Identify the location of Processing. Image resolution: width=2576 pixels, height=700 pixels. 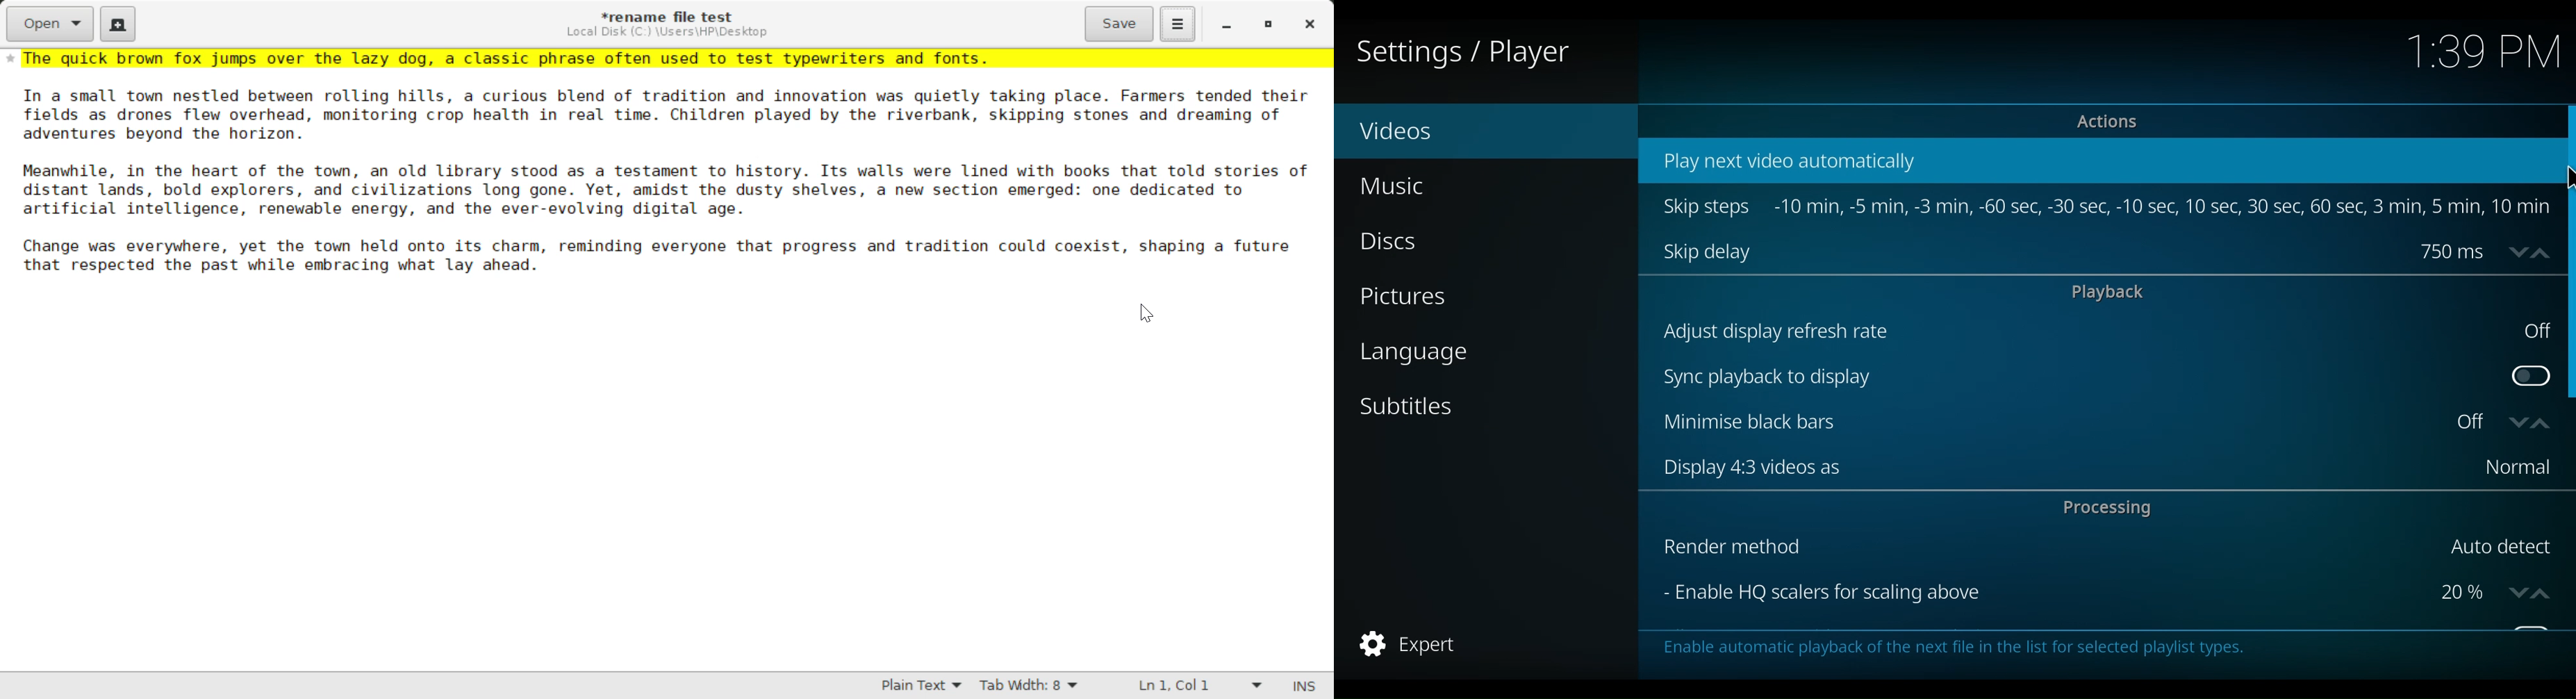
(2114, 510).